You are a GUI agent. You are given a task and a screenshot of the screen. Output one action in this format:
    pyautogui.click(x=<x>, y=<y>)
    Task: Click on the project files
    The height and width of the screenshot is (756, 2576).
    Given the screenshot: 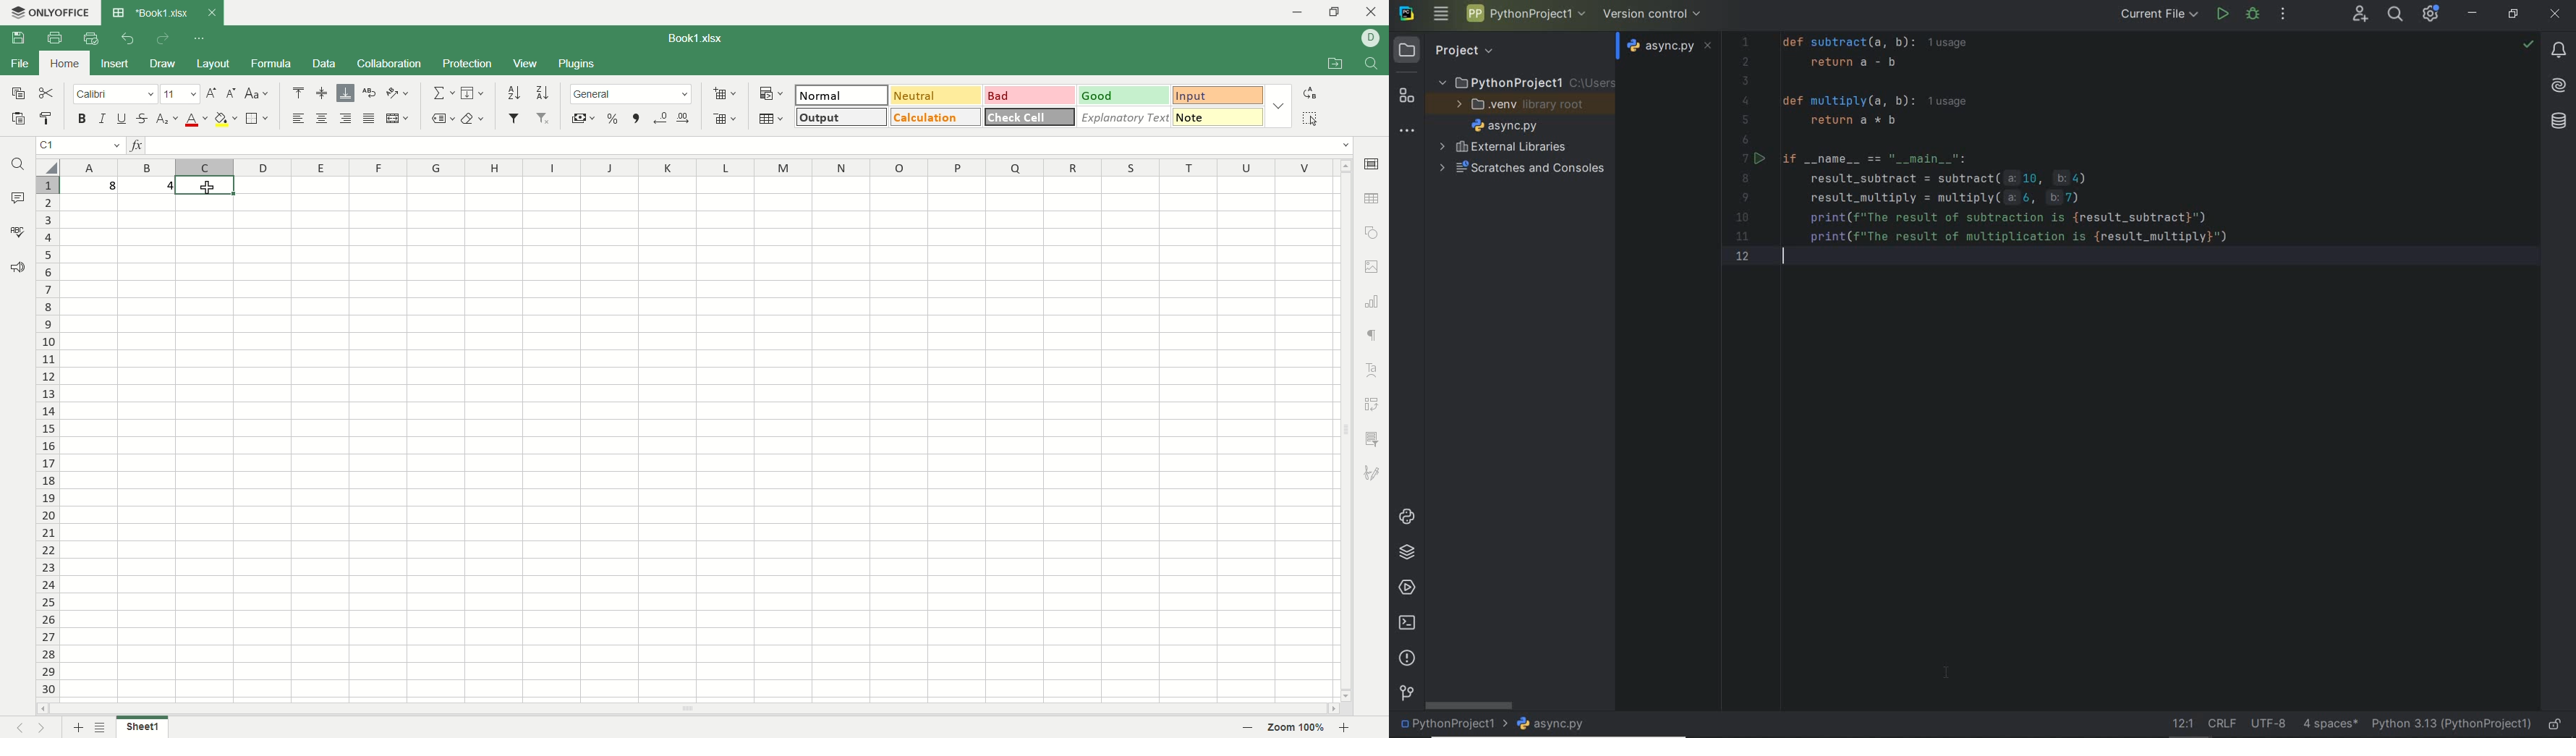 What is the action you would take?
    pyautogui.click(x=1505, y=126)
    